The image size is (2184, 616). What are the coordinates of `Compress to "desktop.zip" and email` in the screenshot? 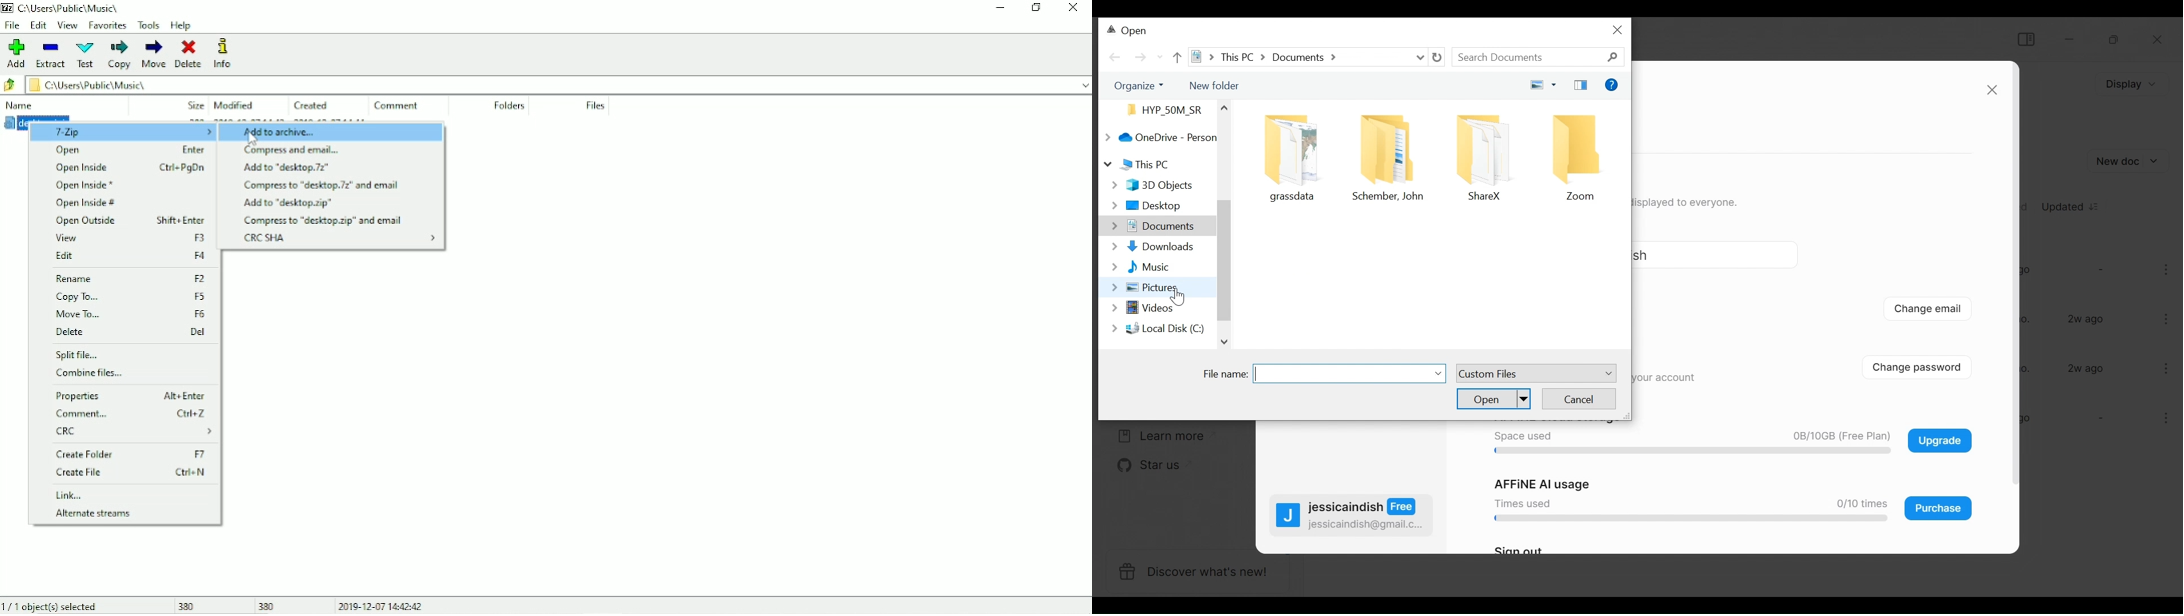 It's located at (327, 221).